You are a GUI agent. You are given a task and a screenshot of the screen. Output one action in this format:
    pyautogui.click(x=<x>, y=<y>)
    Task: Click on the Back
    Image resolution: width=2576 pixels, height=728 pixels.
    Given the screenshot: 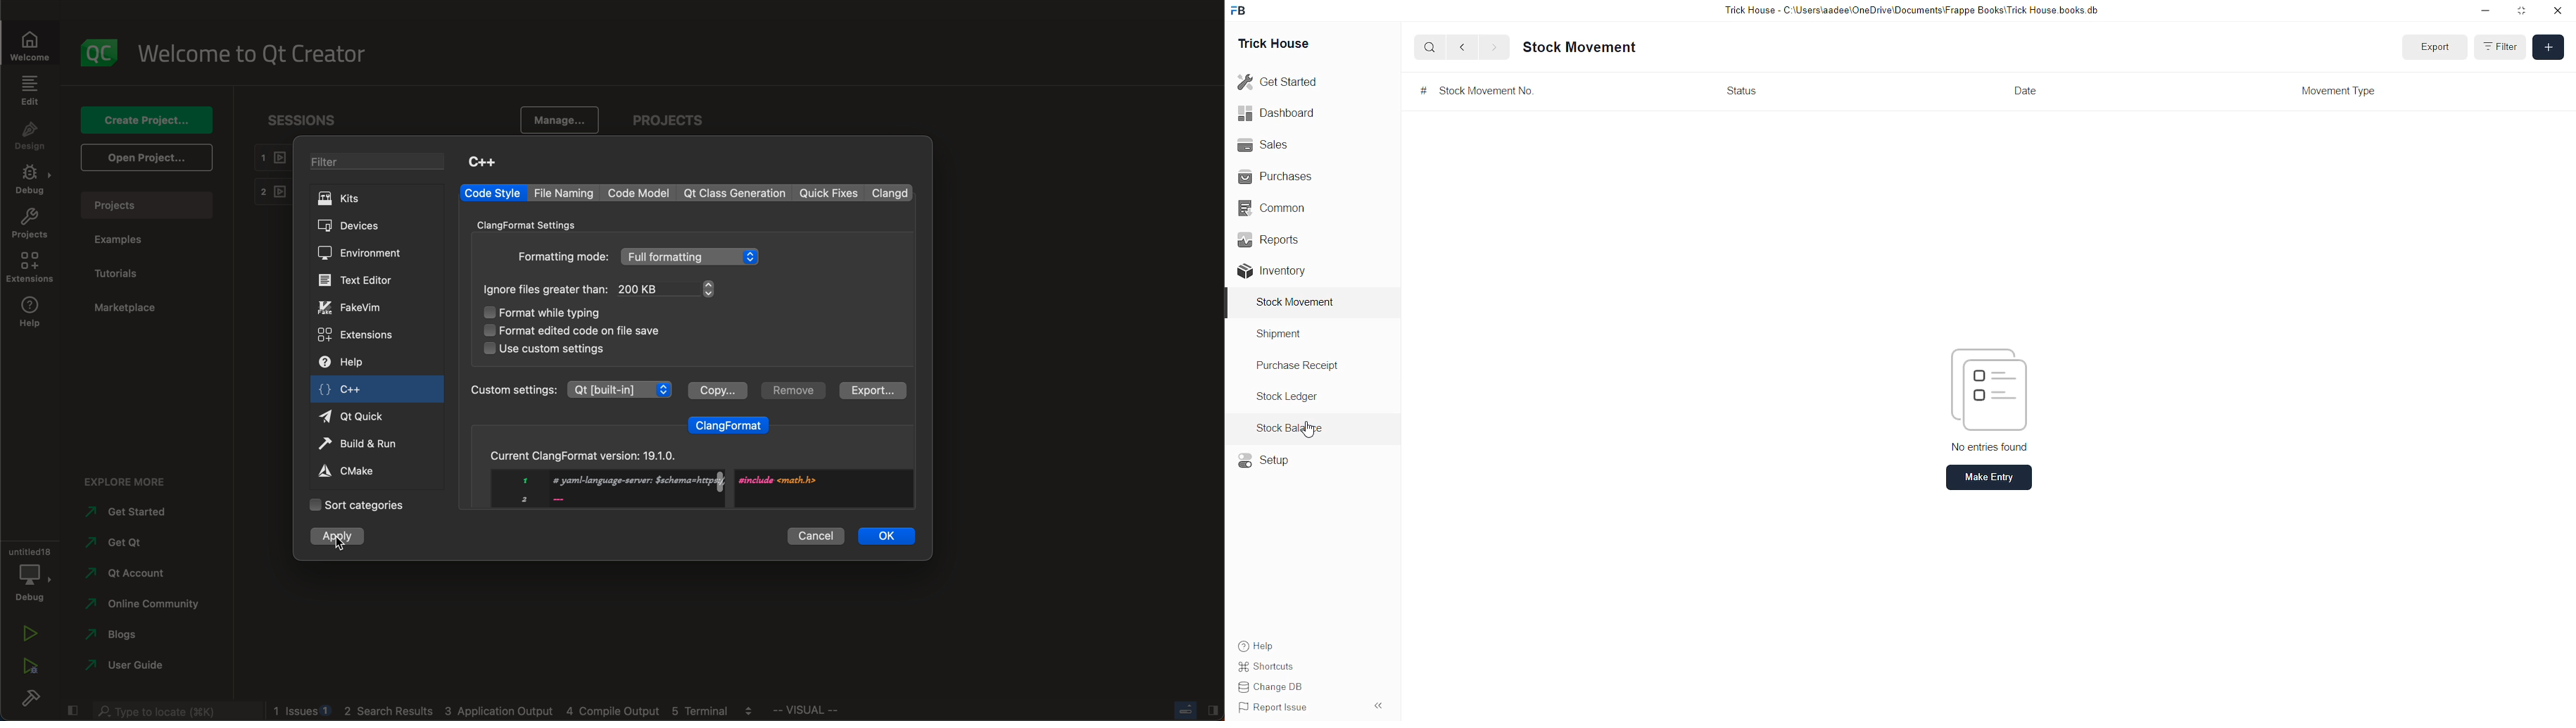 What is the action you would take?
    pyautogui.click(x=1463, y=48)
    